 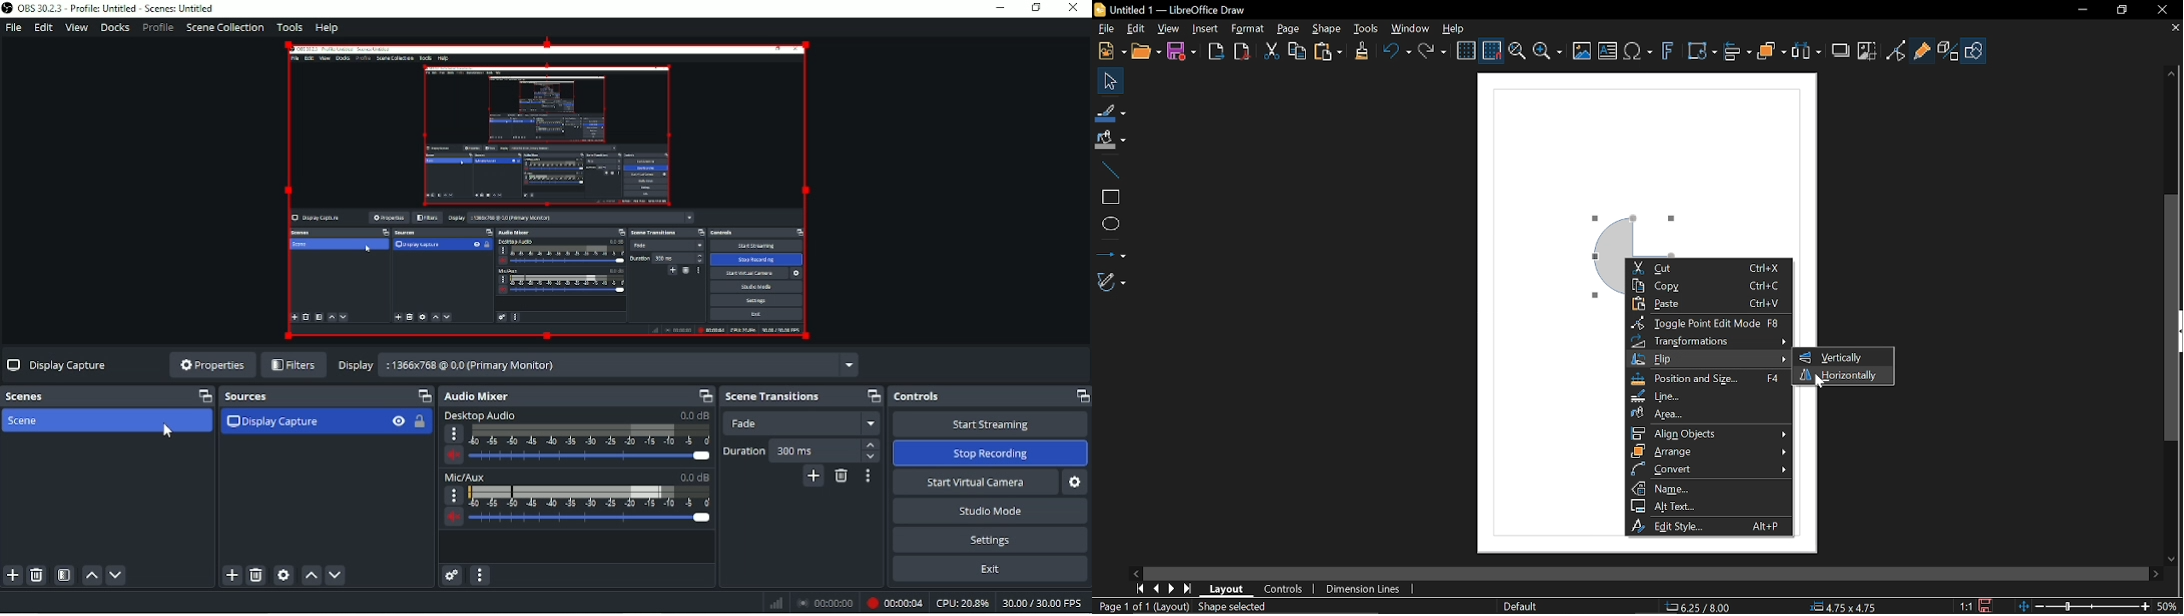 What do you see at coordinates (109, 8) in the screenshot?
I see `OBS 30.2.3 - Profile: Untitled - Scenes: Untitled` at bounding box center [109, 8].